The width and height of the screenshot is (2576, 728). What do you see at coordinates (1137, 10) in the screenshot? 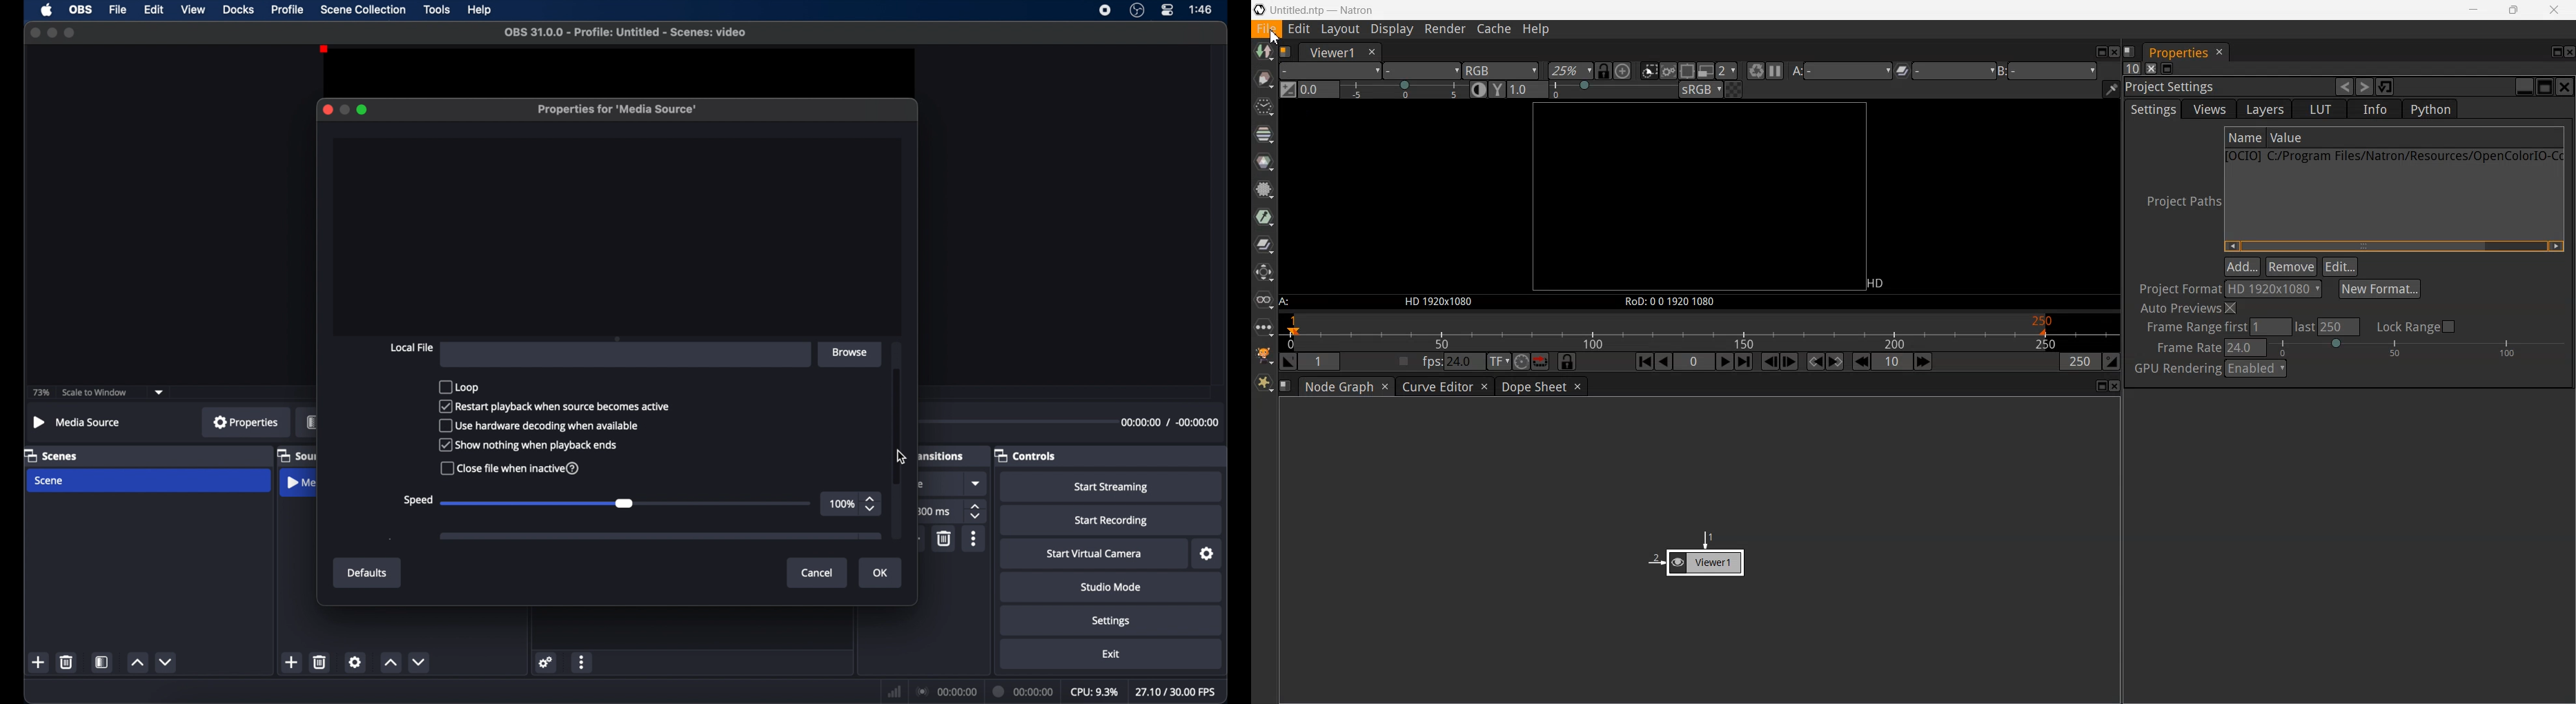
I see `obs studio` at bounding box center [1137, 10].